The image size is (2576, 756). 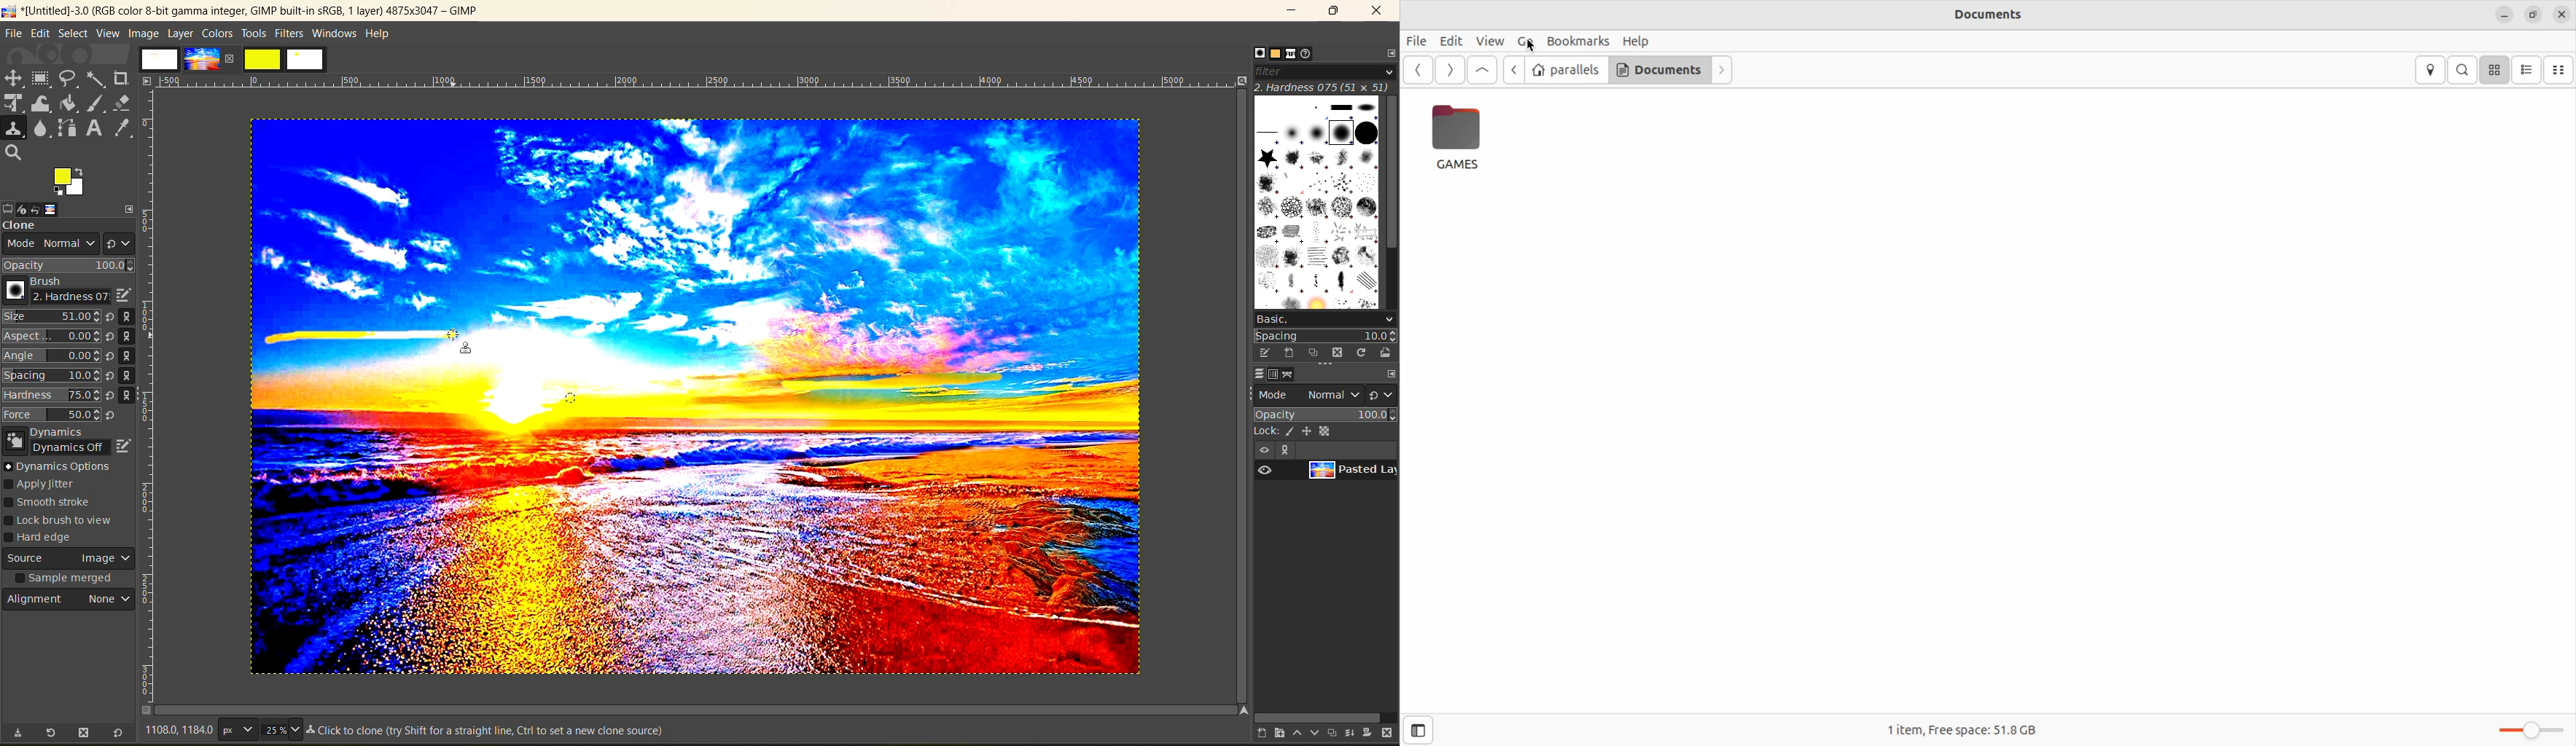 I want to click on Go up, so click(x=1482, y=68).